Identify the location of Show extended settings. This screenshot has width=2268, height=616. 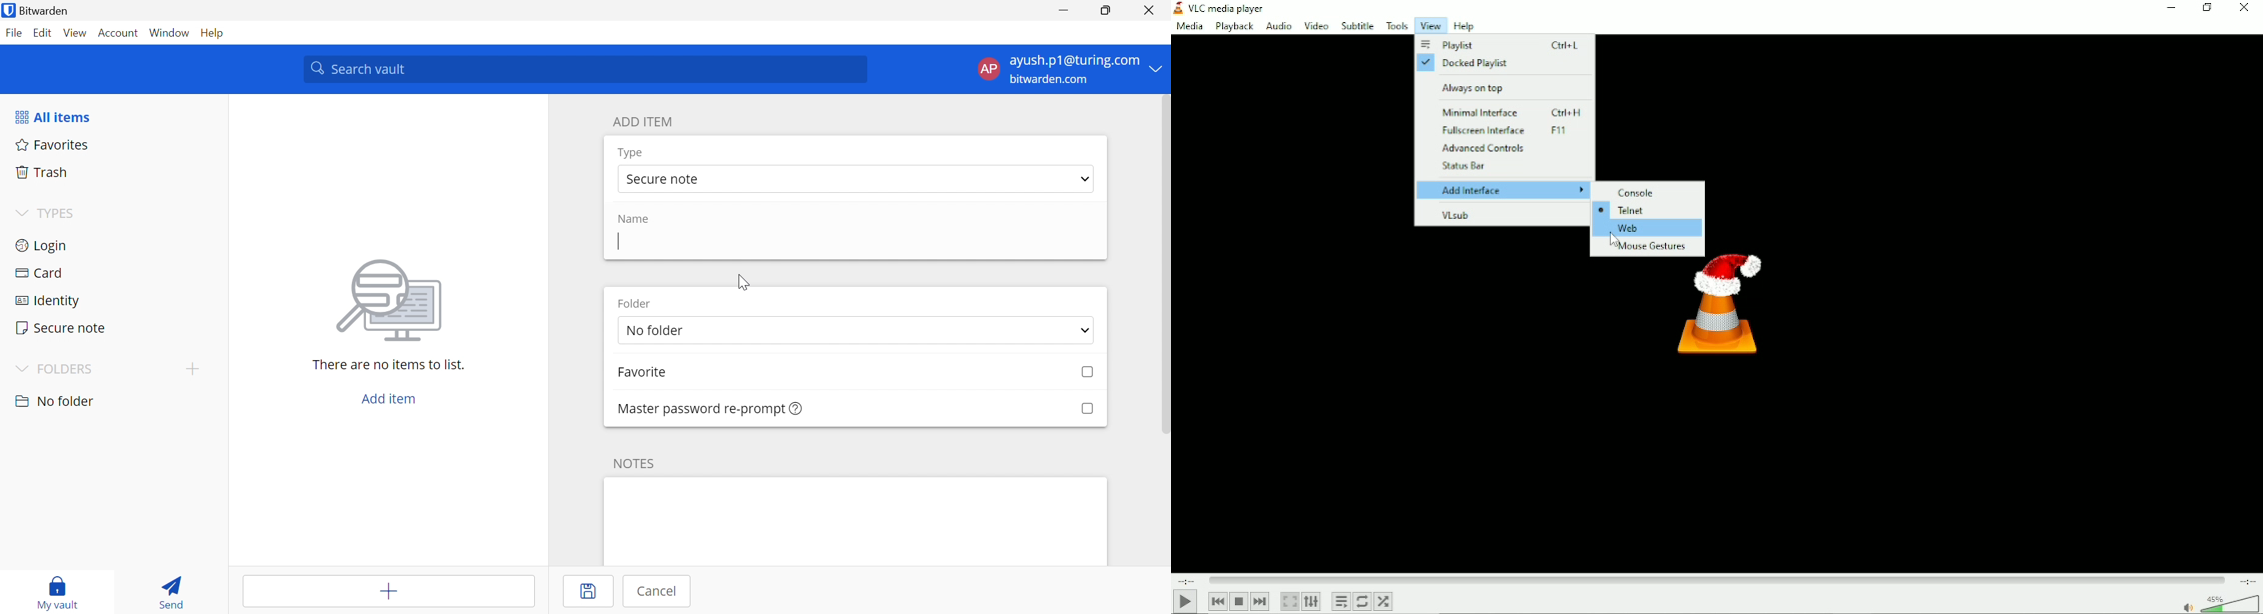
(1311, 602).